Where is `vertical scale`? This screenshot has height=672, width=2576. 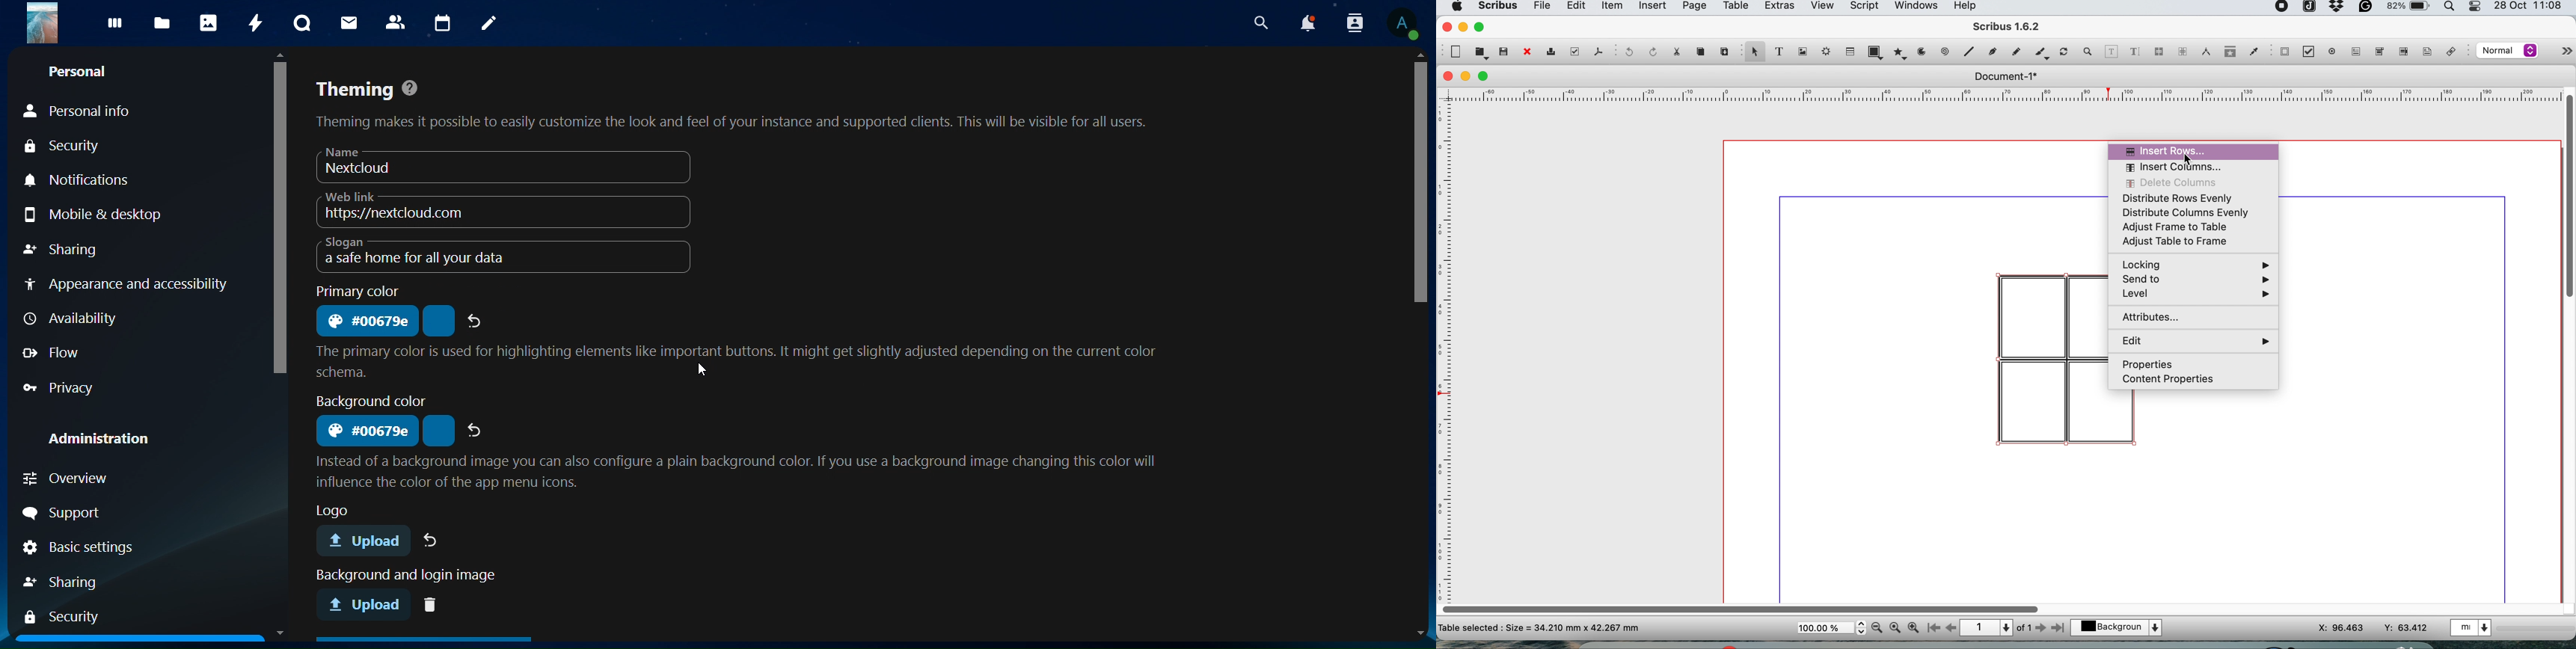 vertical scale is located at coordinates (1447, 342).